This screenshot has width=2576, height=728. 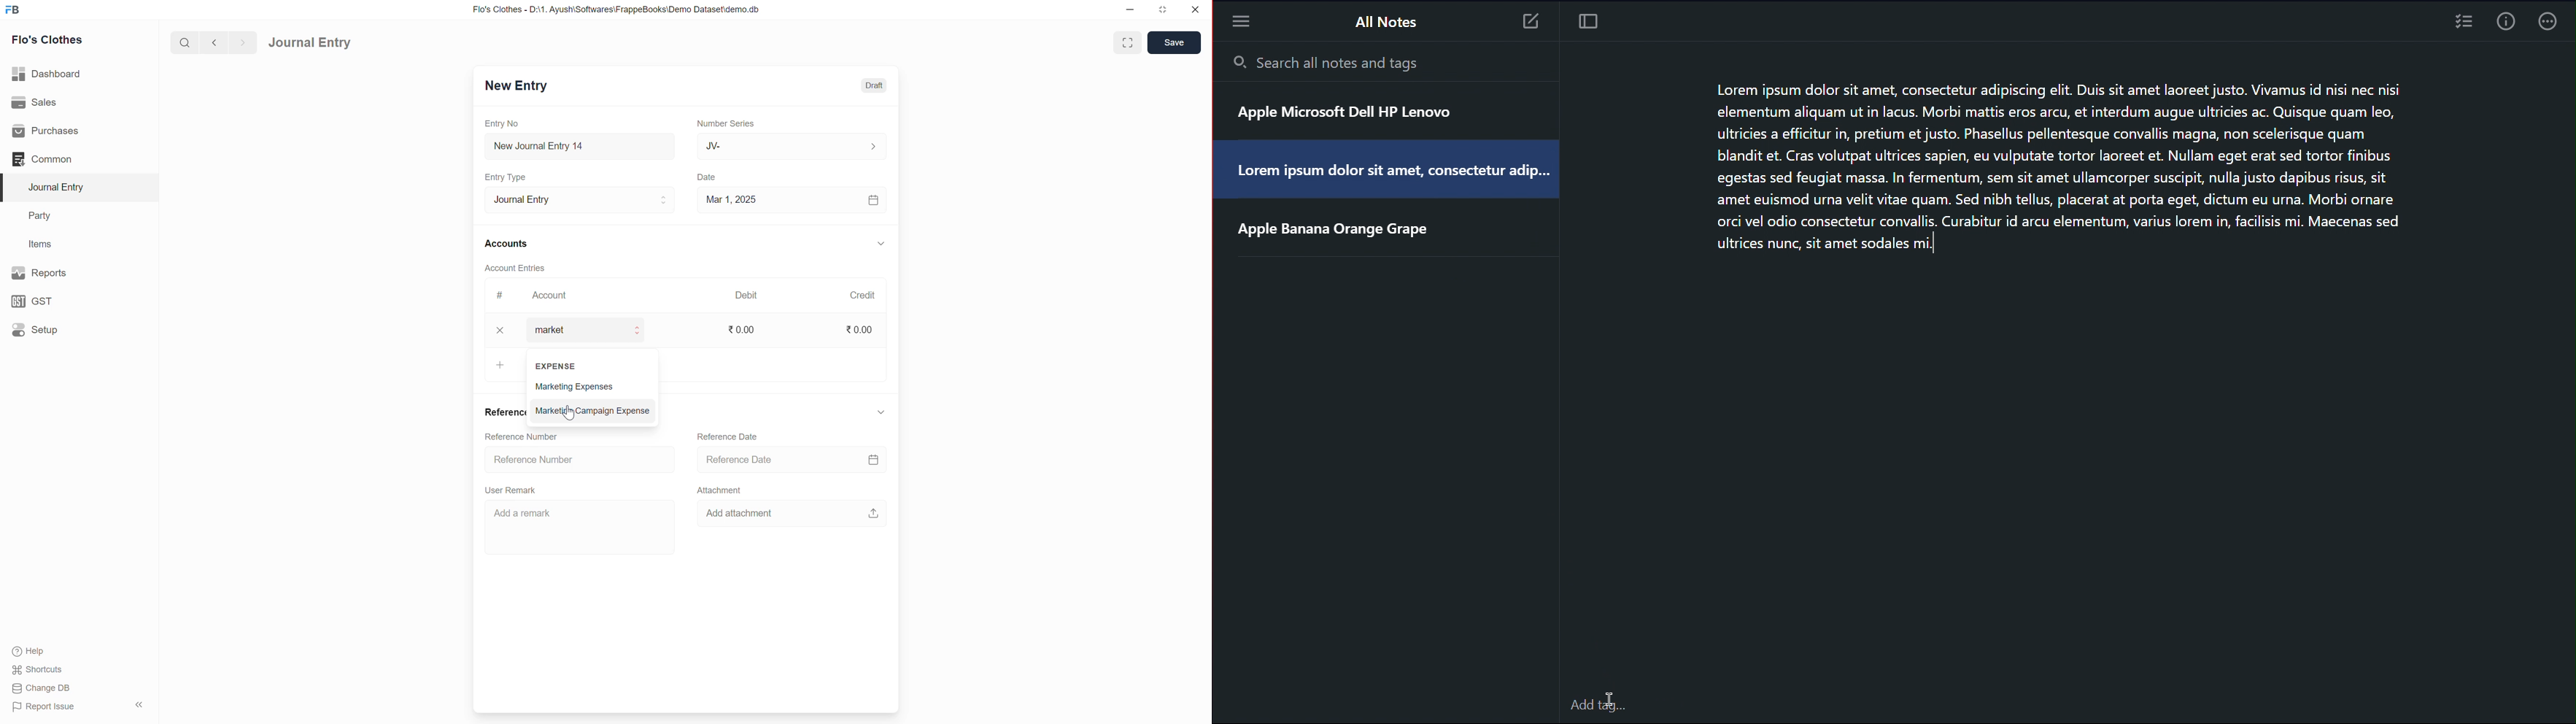 I want to click on Journal Entry, so click(x=310, y=43).